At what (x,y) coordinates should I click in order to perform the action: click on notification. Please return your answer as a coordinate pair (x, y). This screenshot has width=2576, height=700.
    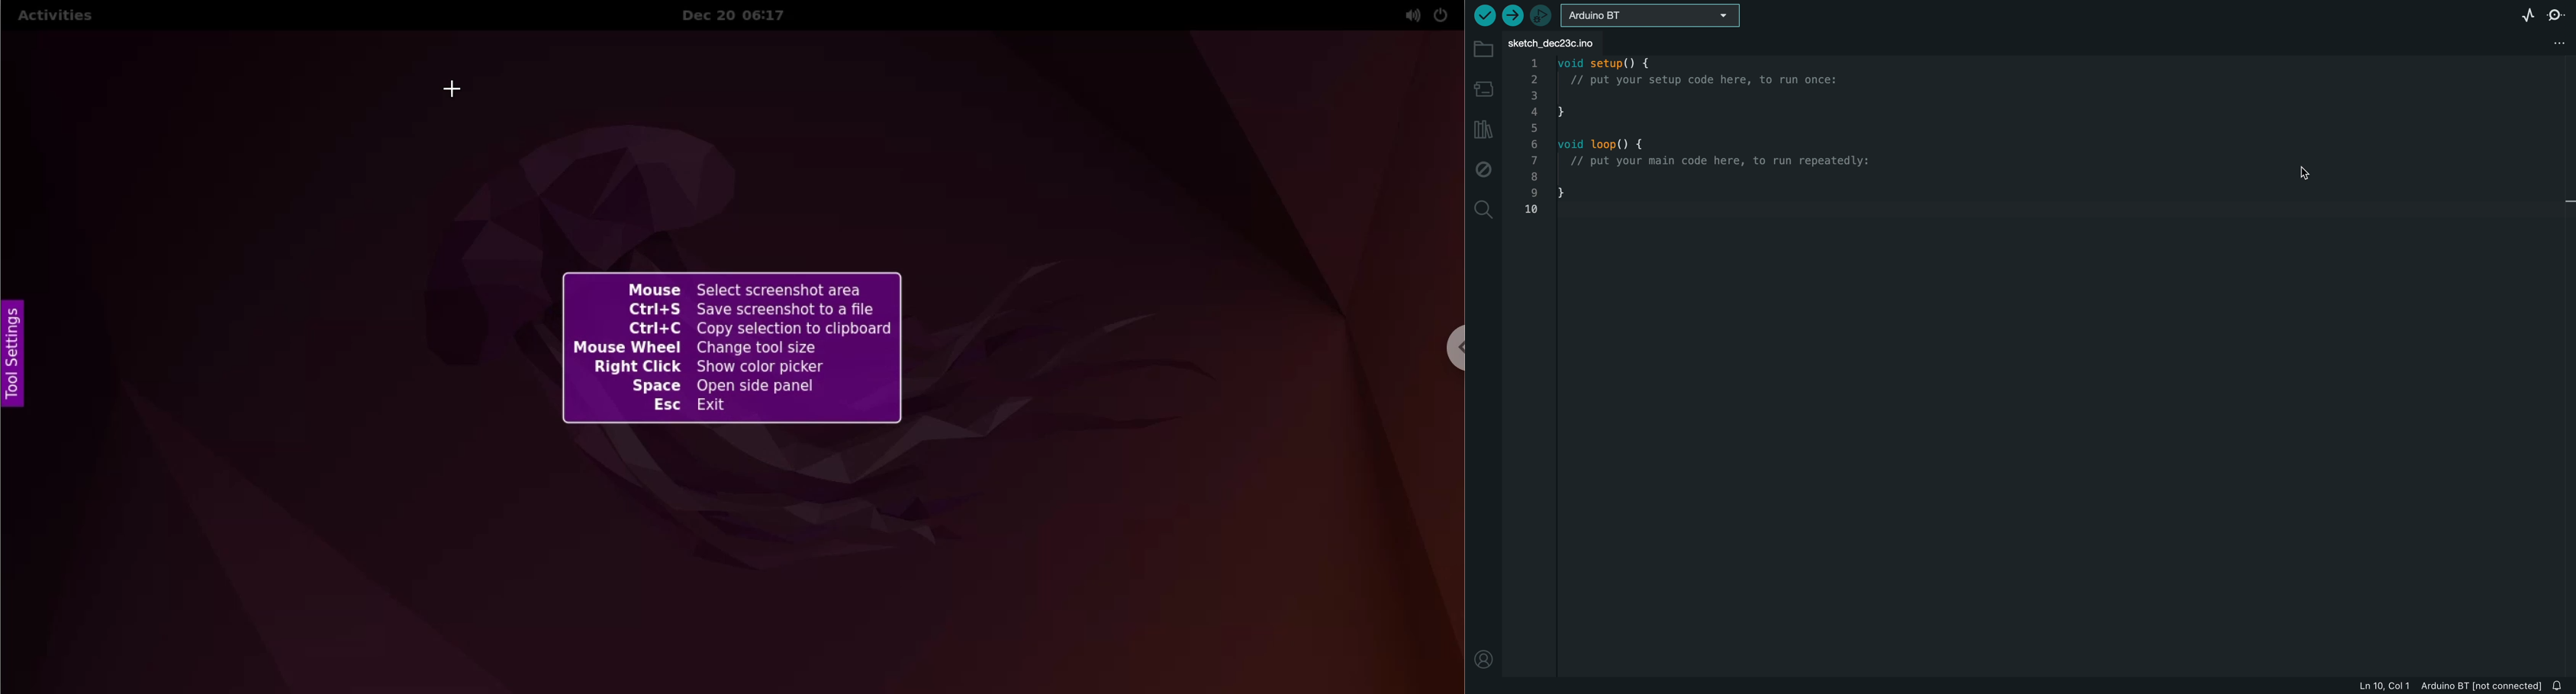
    Looking at the image, I should click on (2559, 686).